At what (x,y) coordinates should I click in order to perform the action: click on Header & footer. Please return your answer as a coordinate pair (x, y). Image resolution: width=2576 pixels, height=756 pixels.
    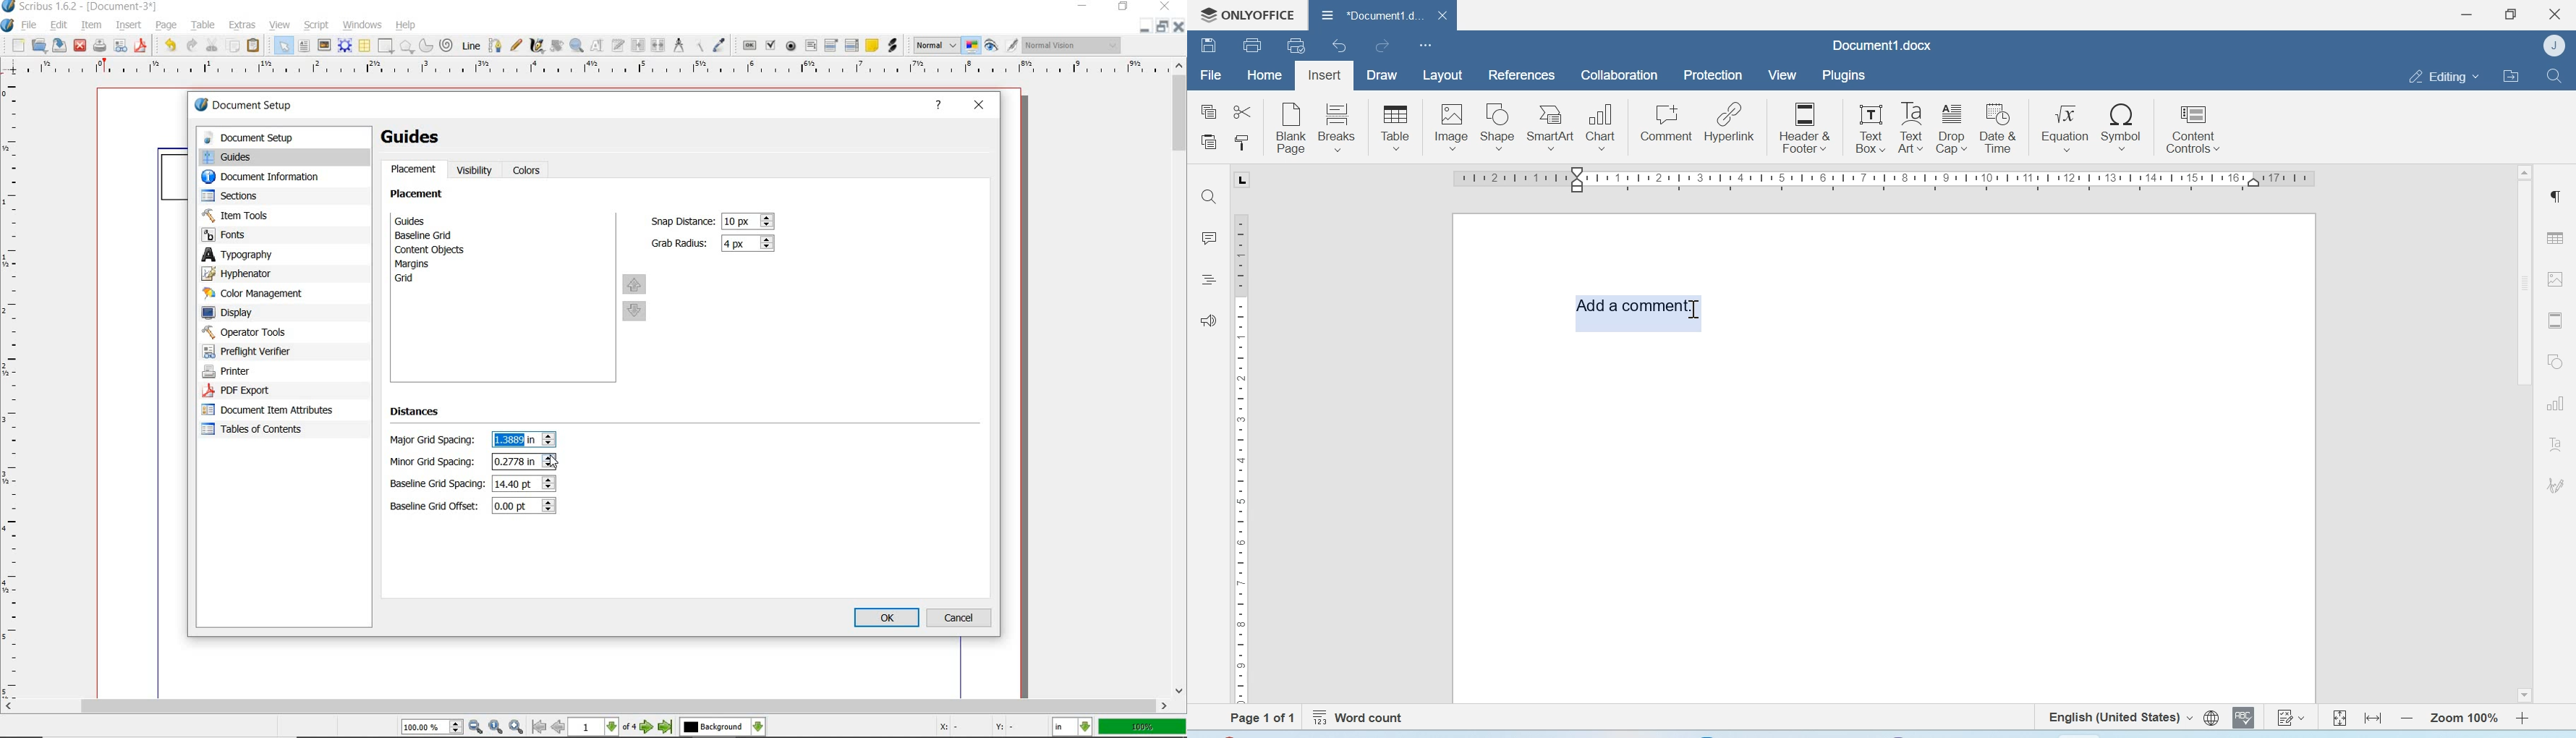
    Looking at the image, I should click on (2556, 321).